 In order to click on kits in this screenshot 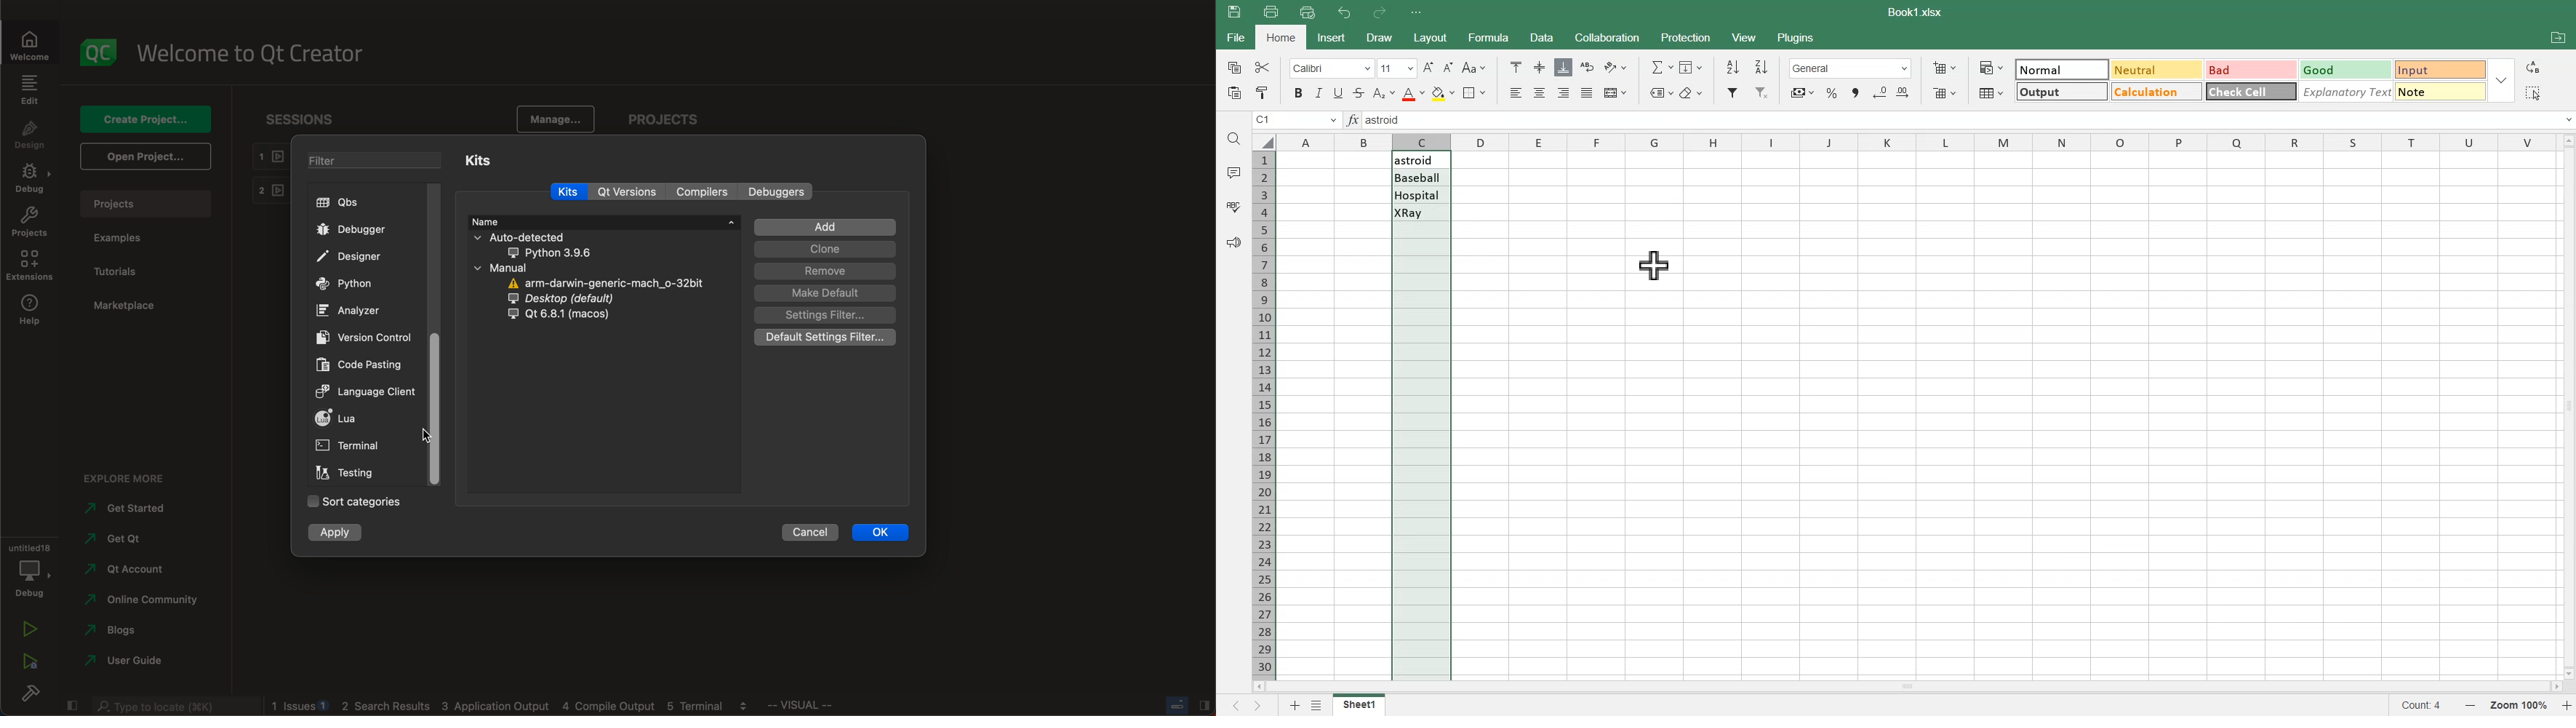, I will do `click(571, 193)`.